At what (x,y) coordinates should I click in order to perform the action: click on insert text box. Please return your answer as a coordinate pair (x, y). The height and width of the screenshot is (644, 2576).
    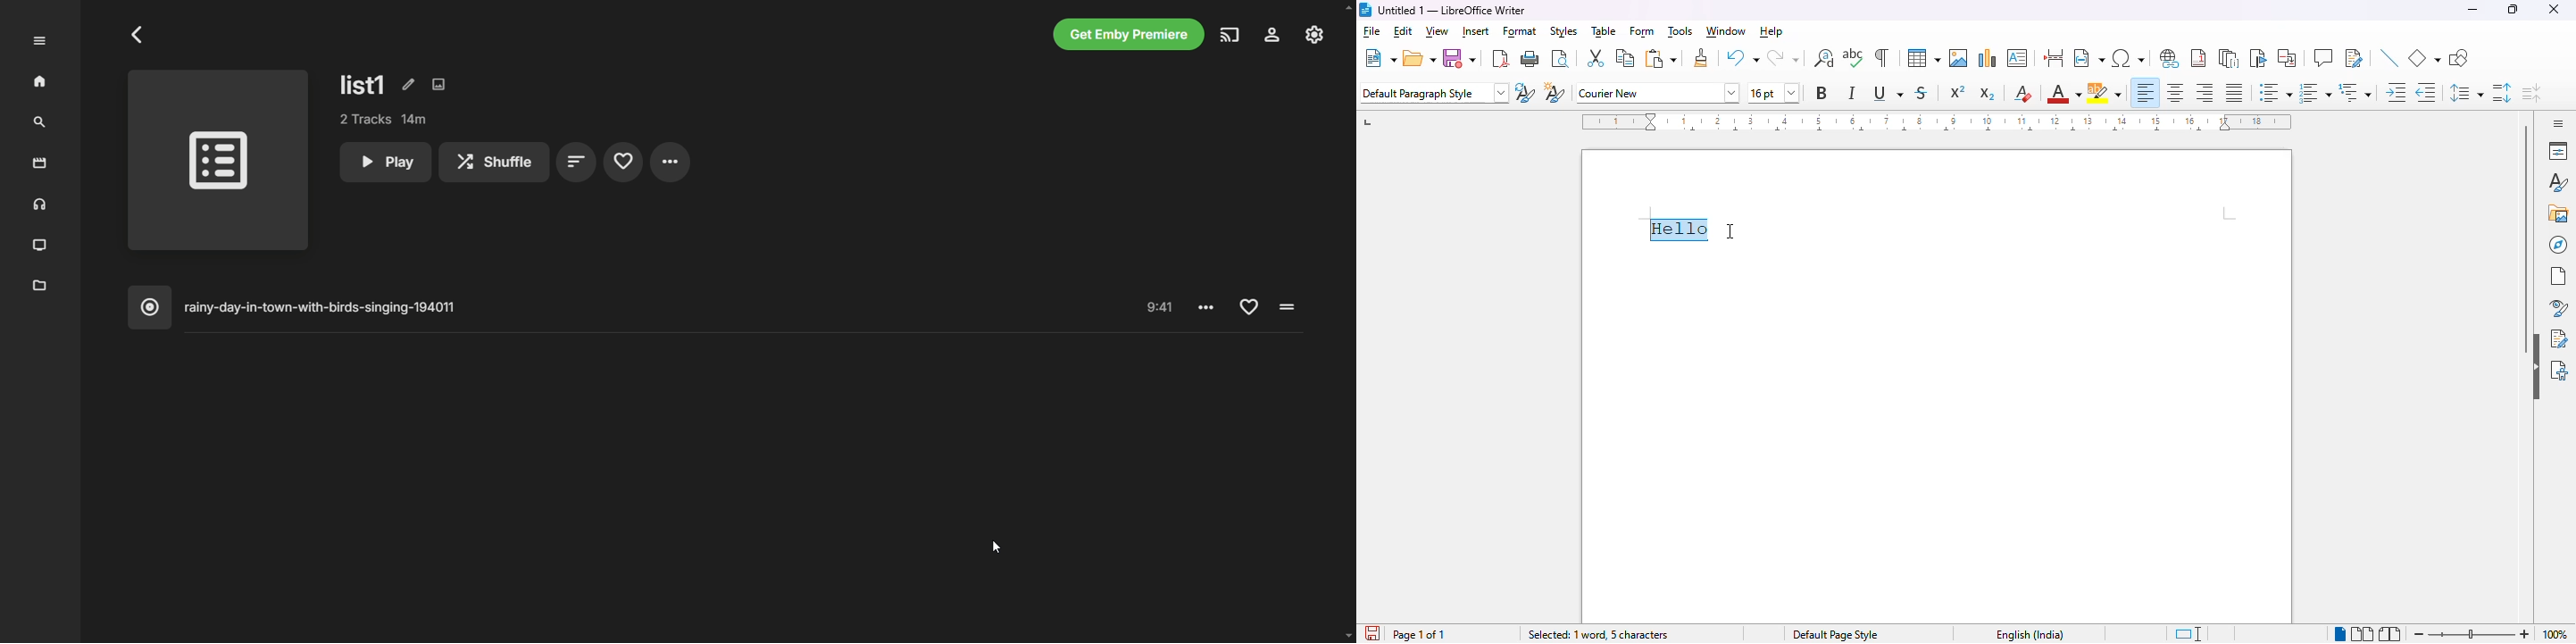
    Looking at the image, I should click on (2017, 58).